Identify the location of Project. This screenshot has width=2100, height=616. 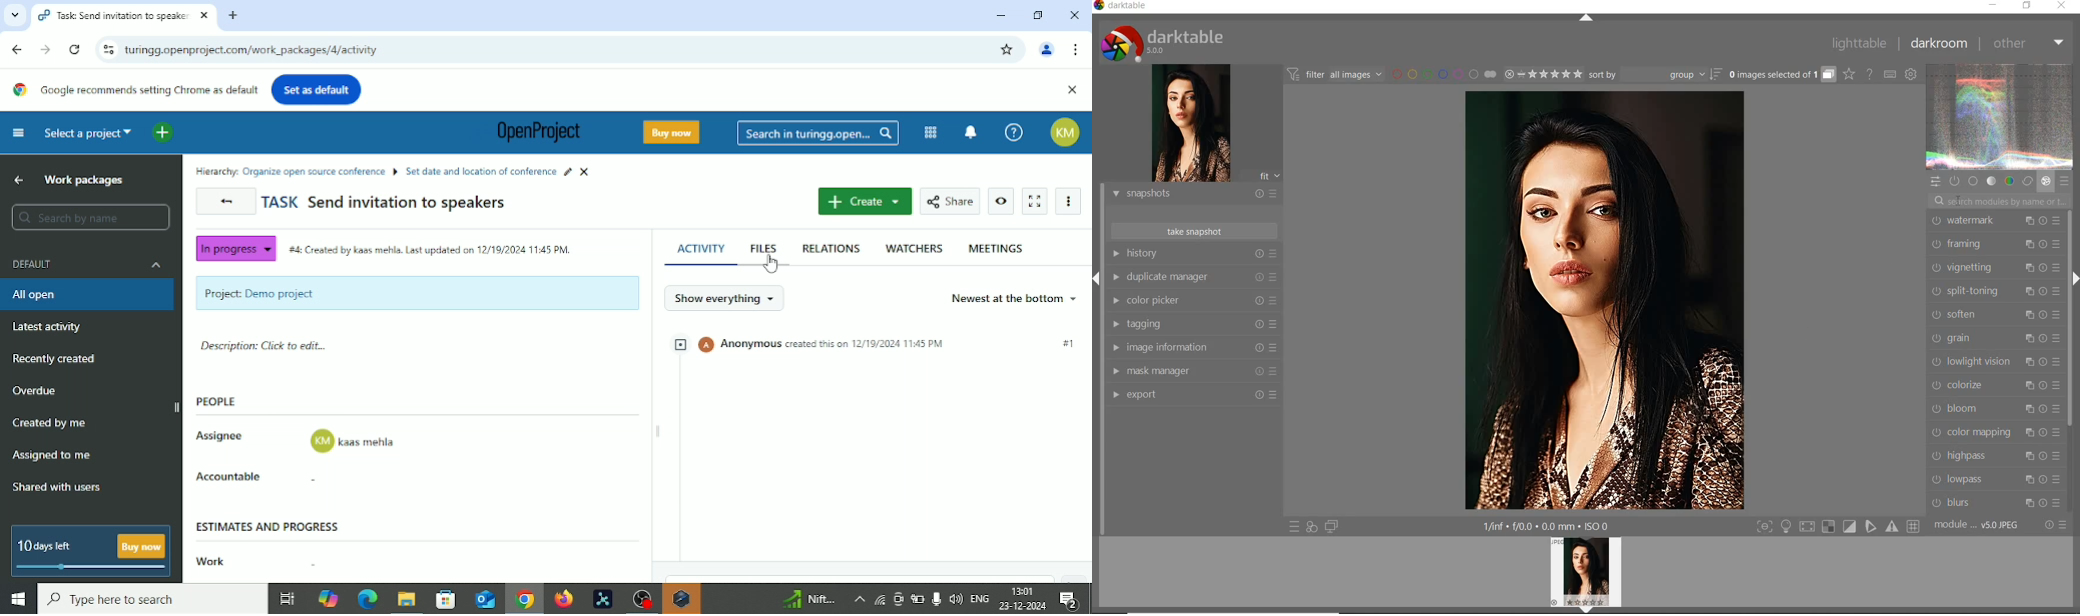
(417, 293).